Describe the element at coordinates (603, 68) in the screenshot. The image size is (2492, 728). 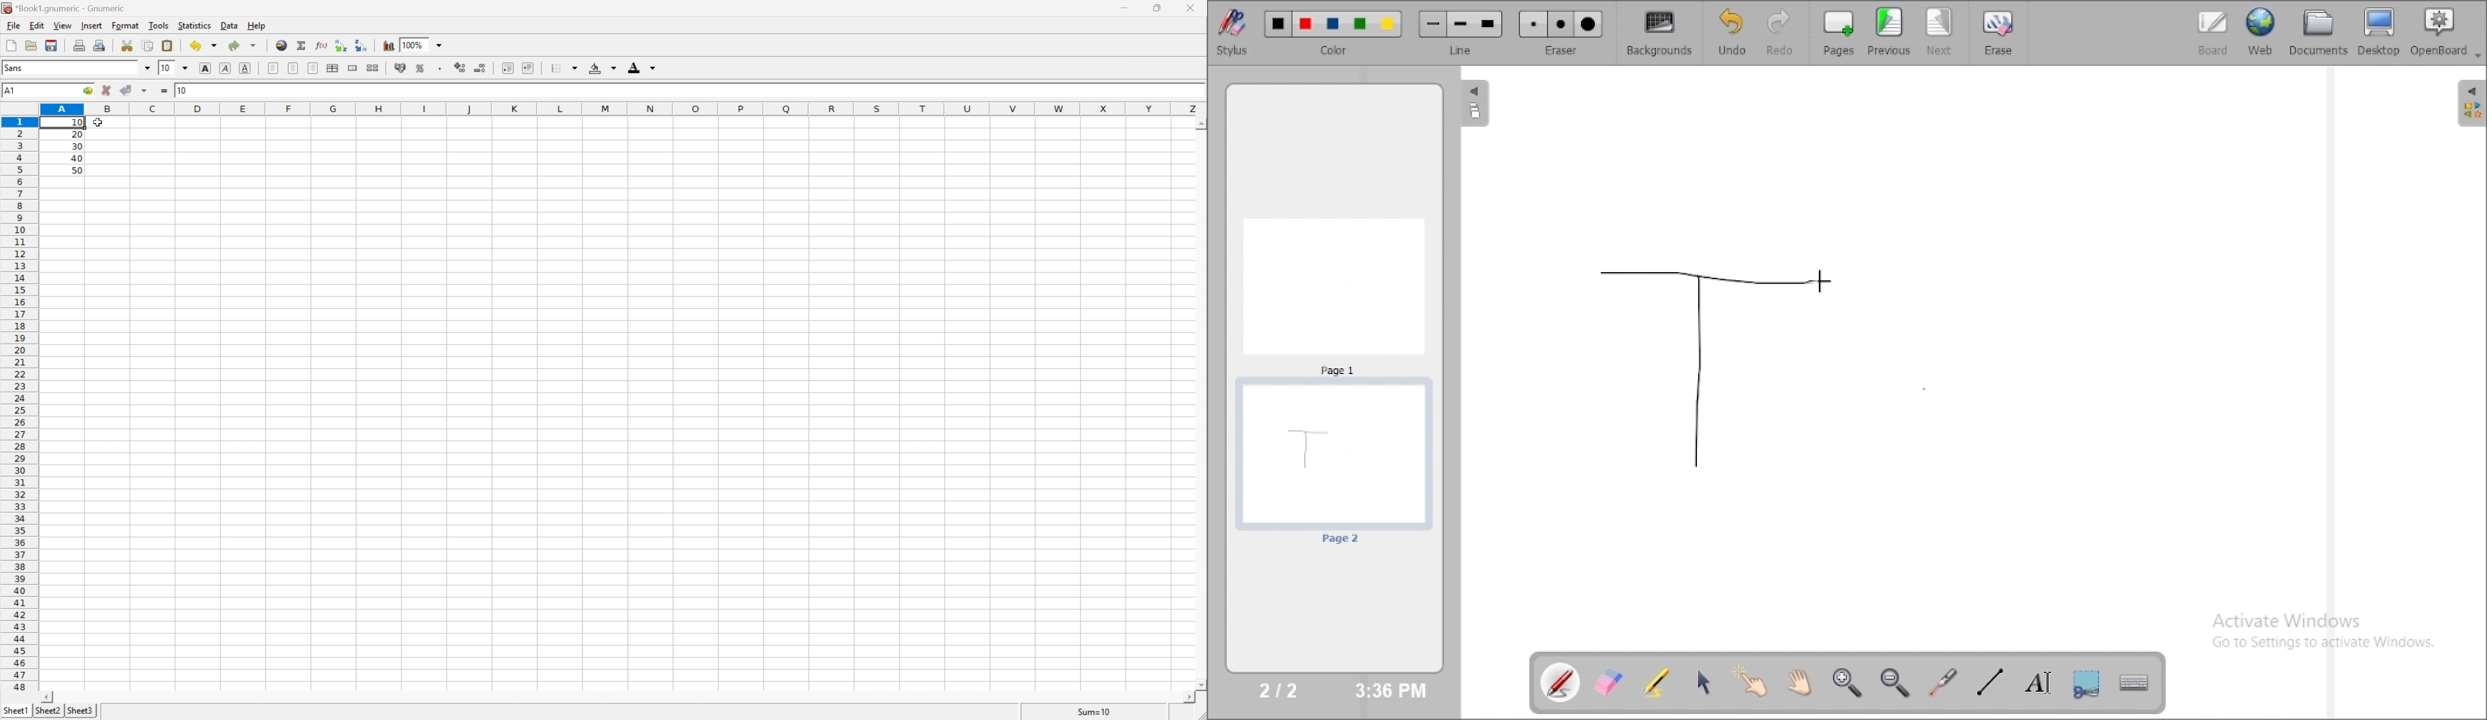
I see `Background` at that location.